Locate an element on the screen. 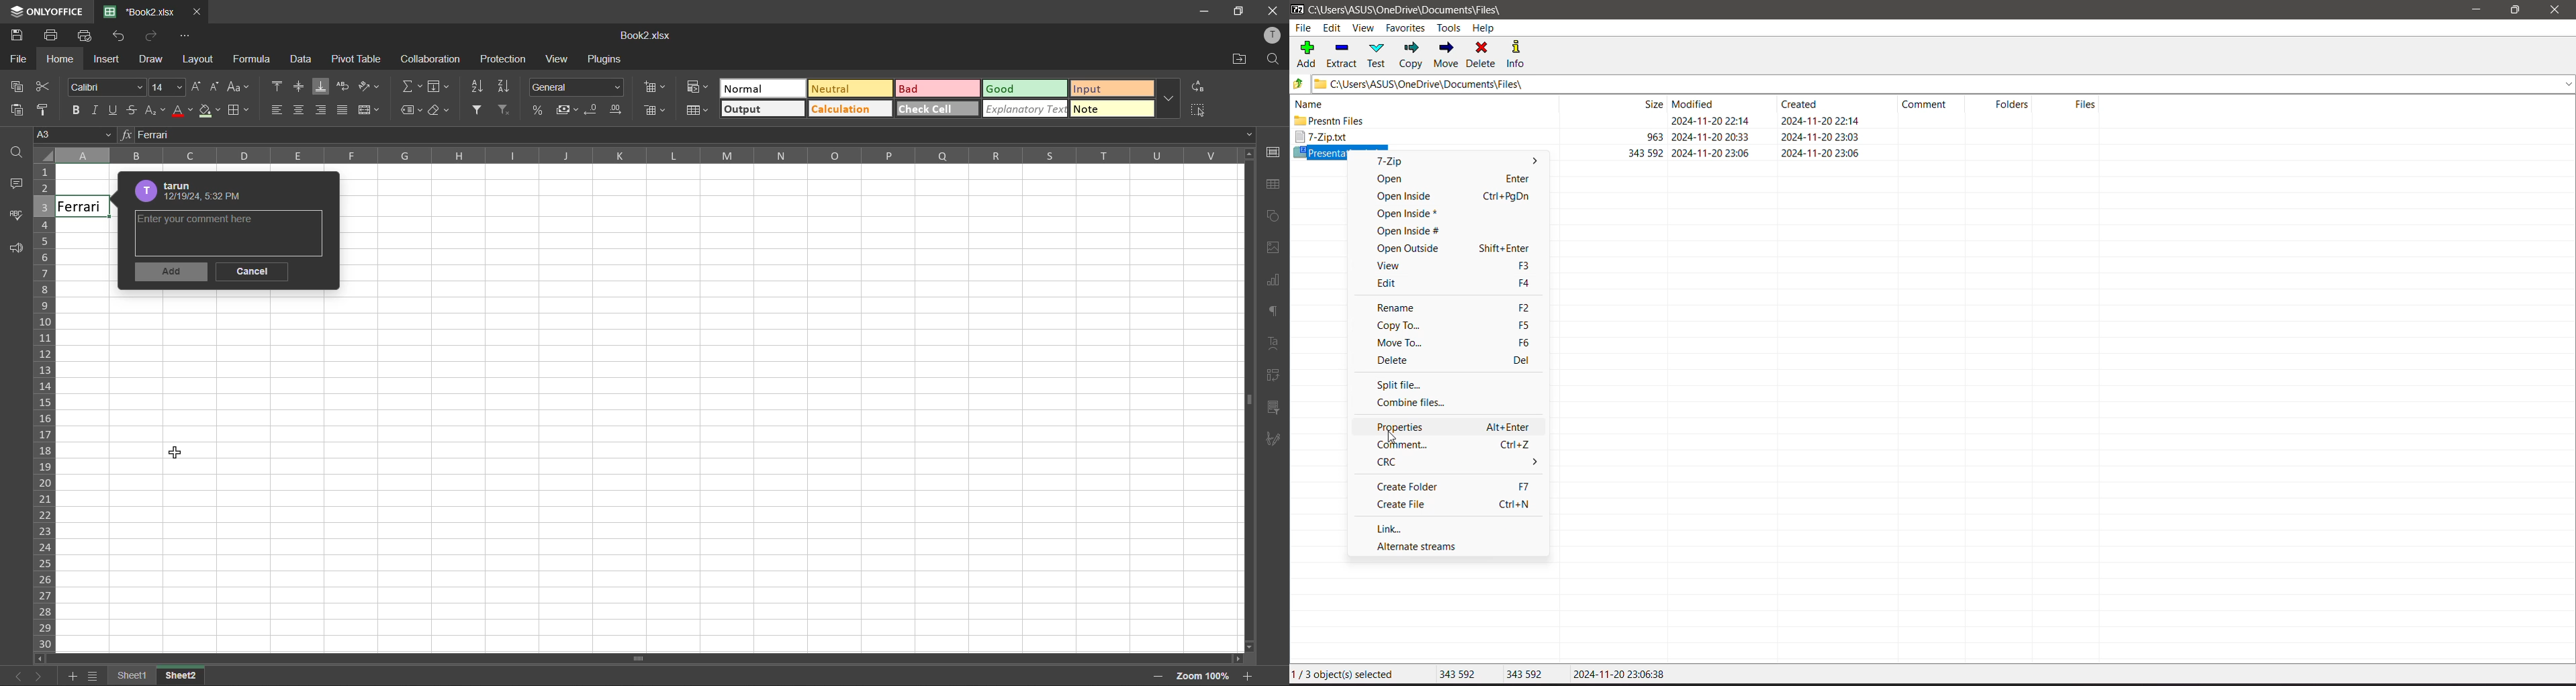 The width and height of the screenshot is (2576, 700). pivot table is located at coordinates (355, 59).